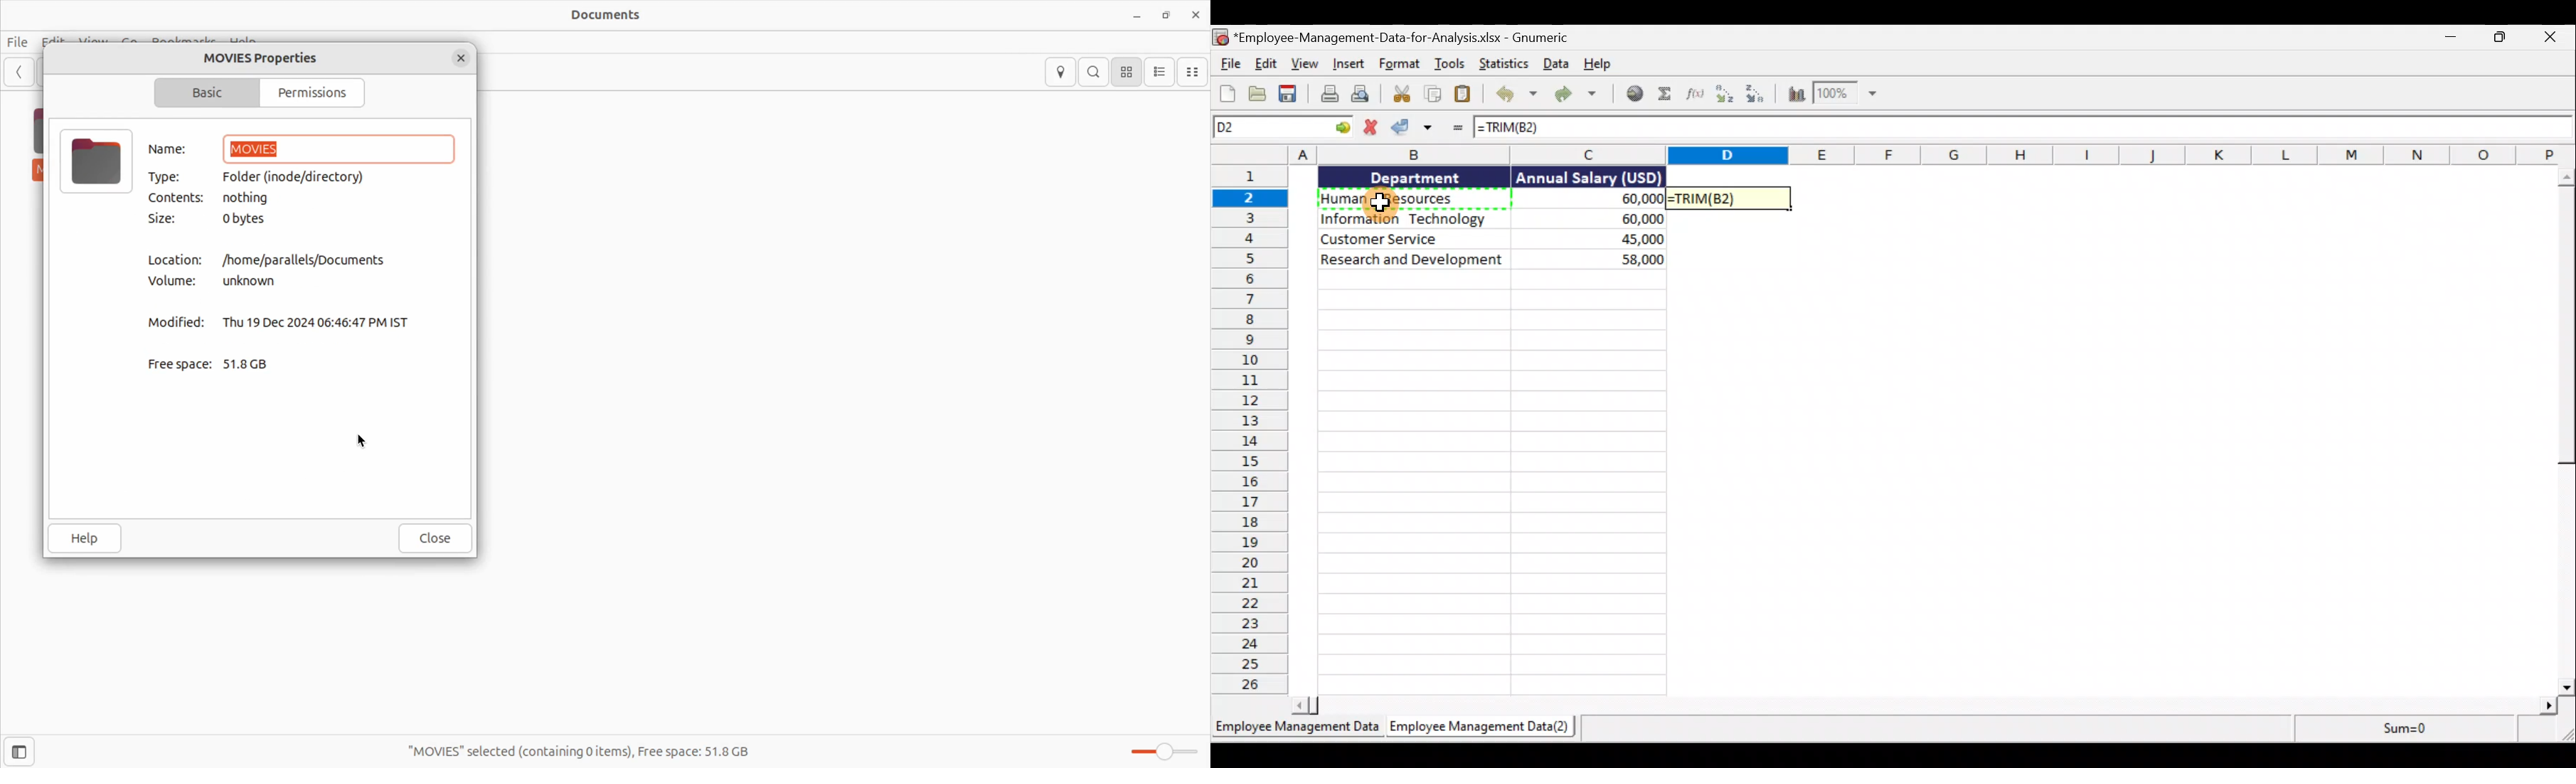  What do you see at coordinates (174, 260) in the screenshot?
I see `Locations:` at bounding box center [174, 260].